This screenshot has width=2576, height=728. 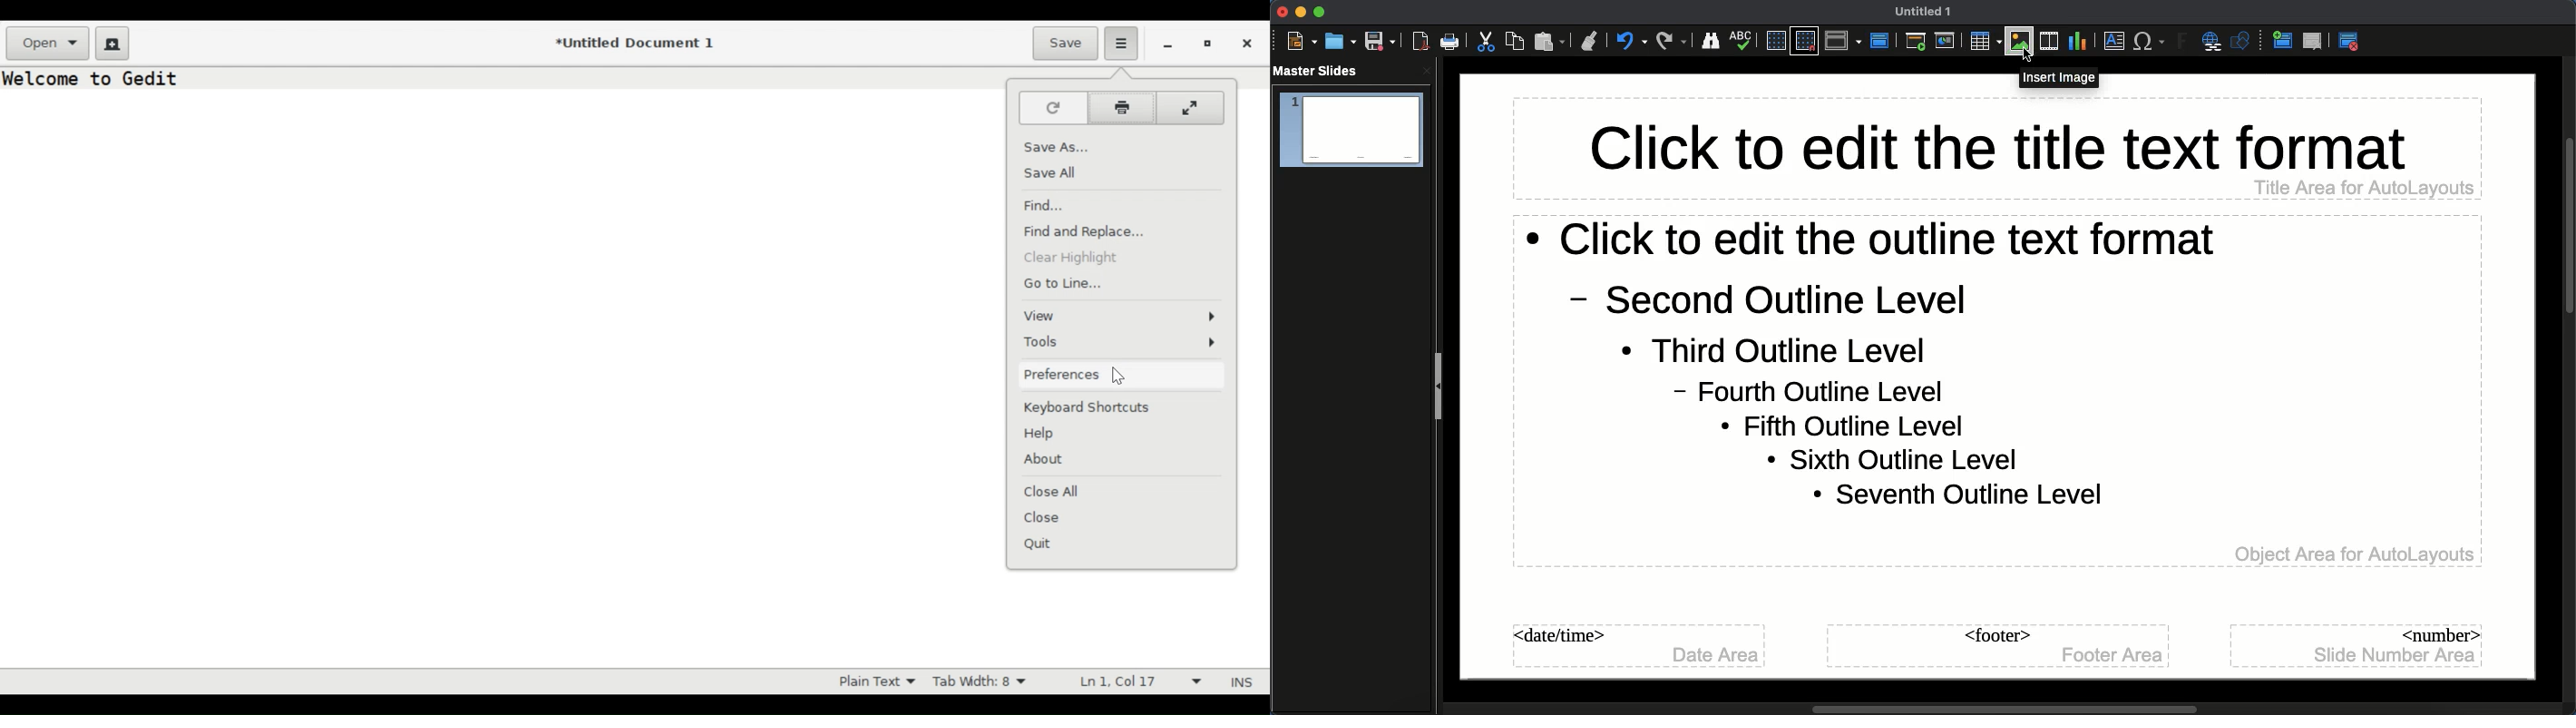 What do you see at coordinates (2075, 43) in the screenshot?
I see `Chart` at bounding box center [2075, 43].